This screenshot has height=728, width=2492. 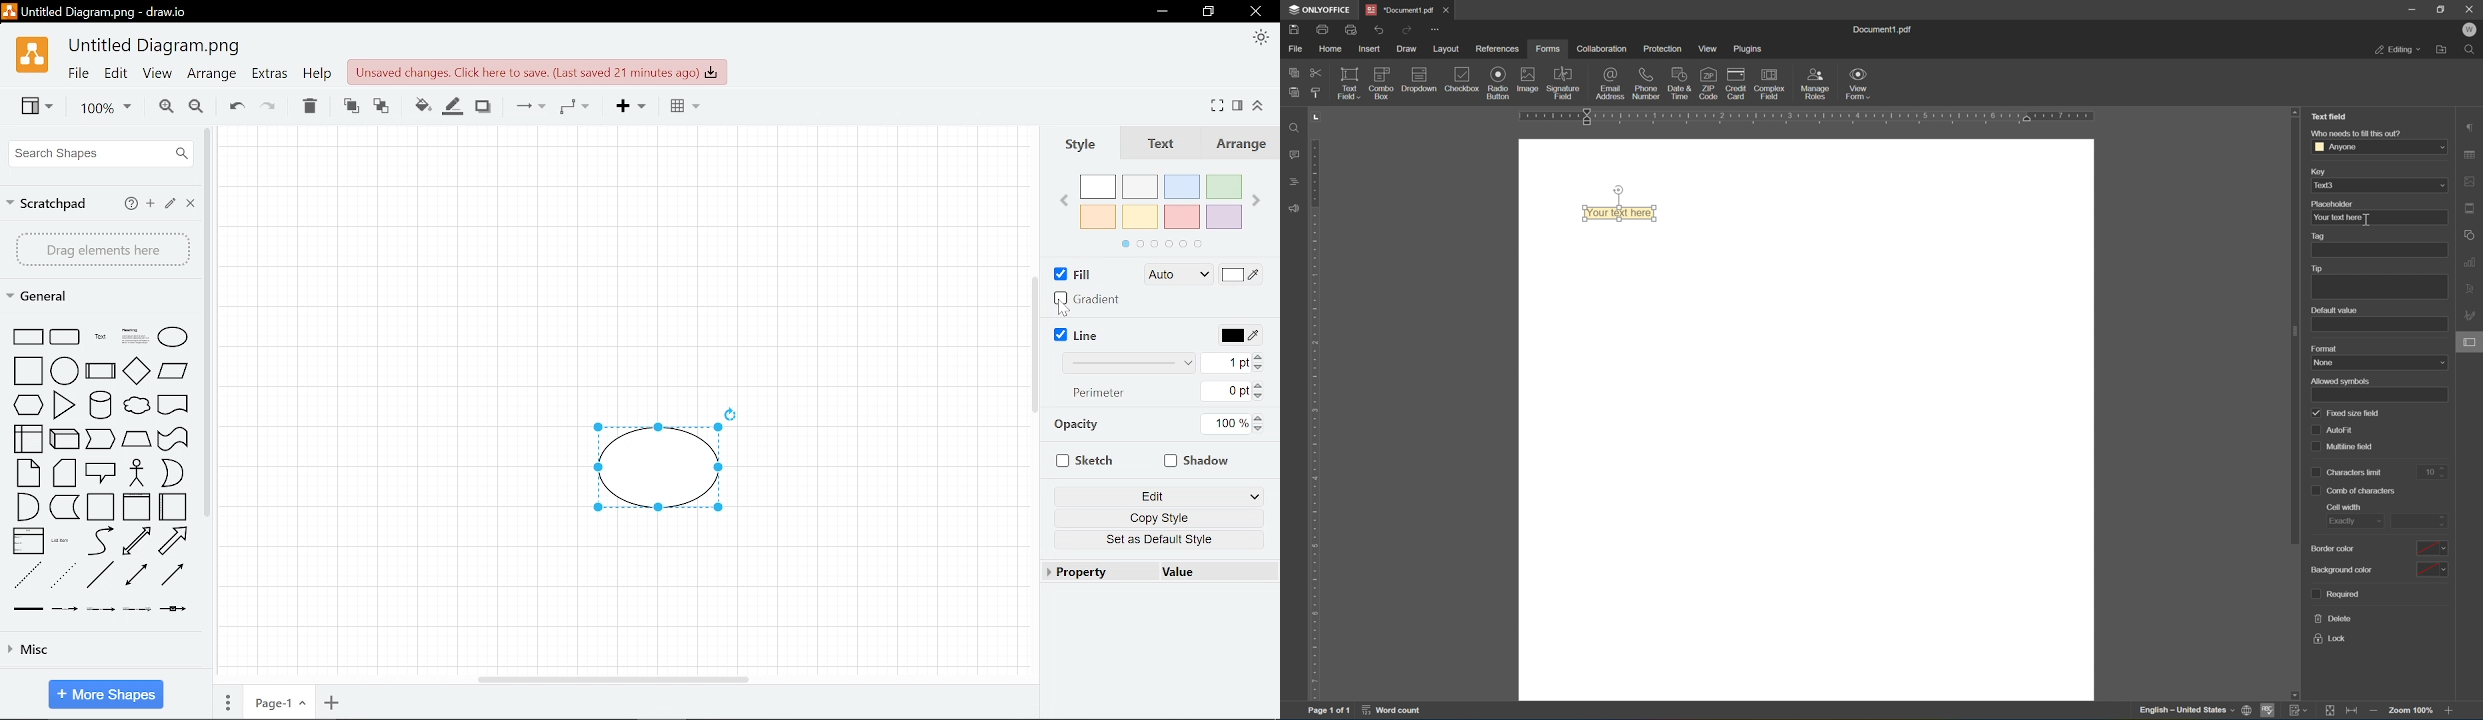 I want to click on 10, so click(x=2430, y=471).